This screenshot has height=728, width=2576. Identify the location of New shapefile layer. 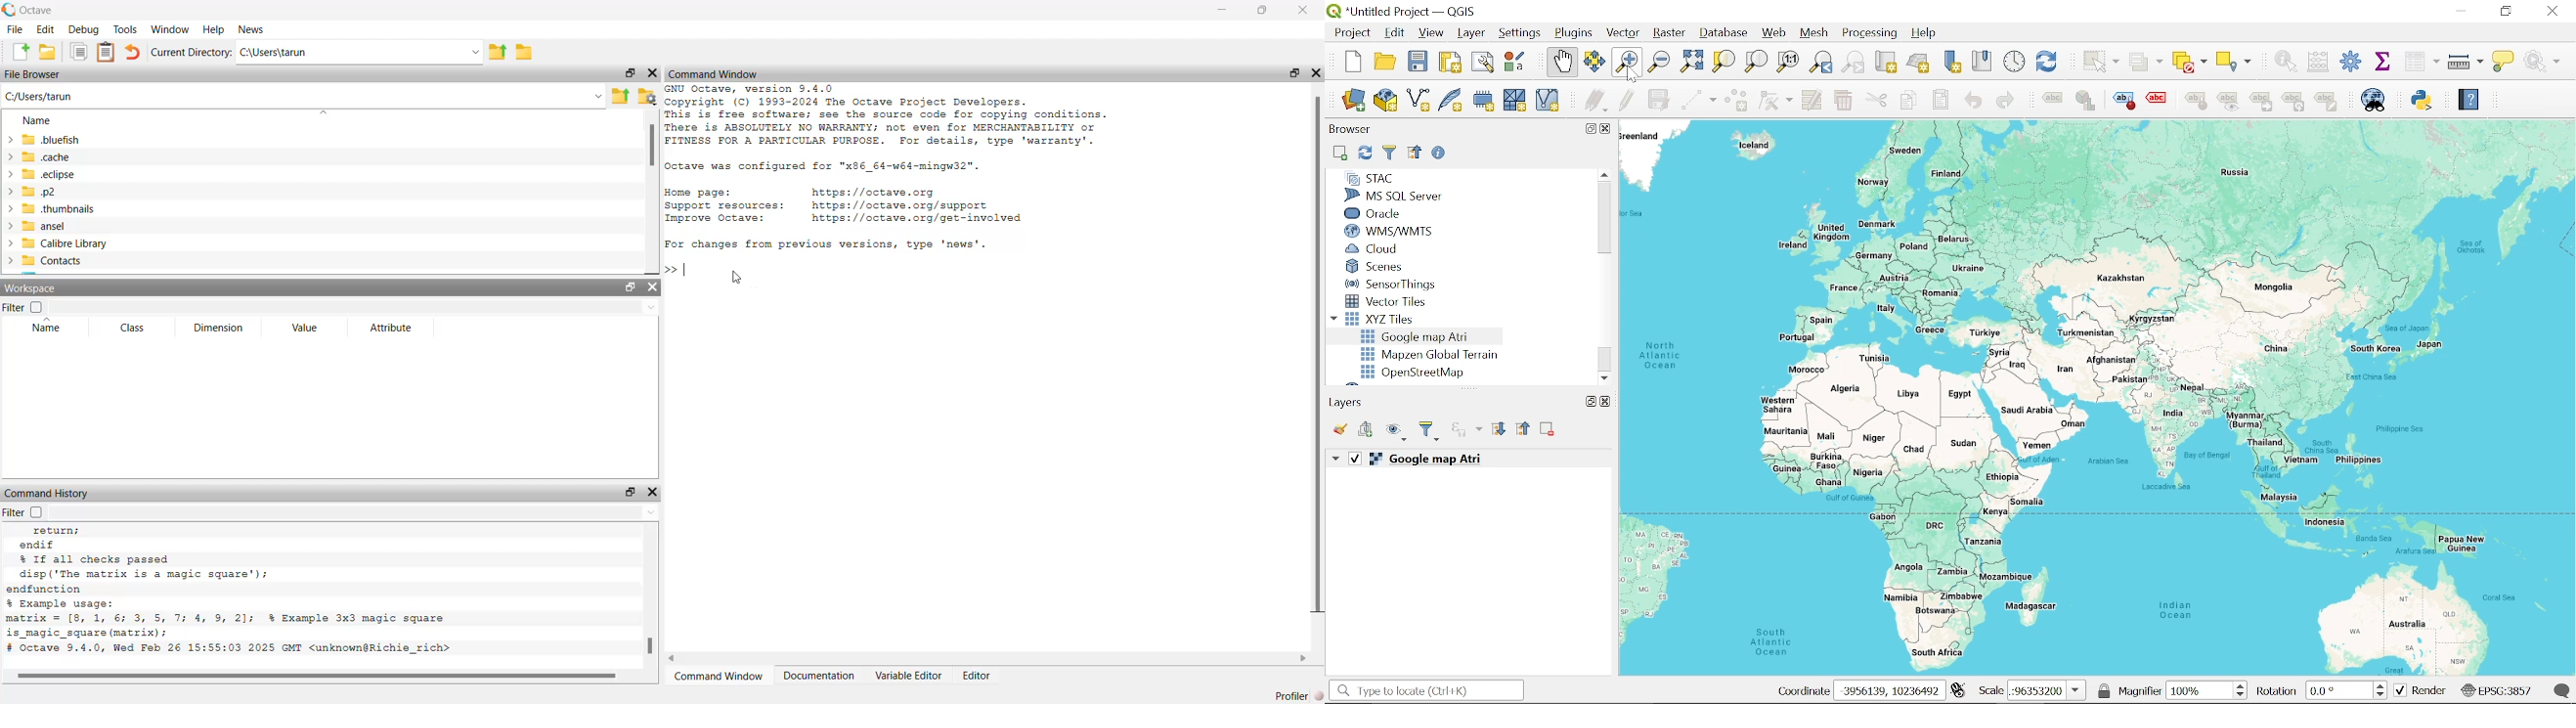
(1418, 102).